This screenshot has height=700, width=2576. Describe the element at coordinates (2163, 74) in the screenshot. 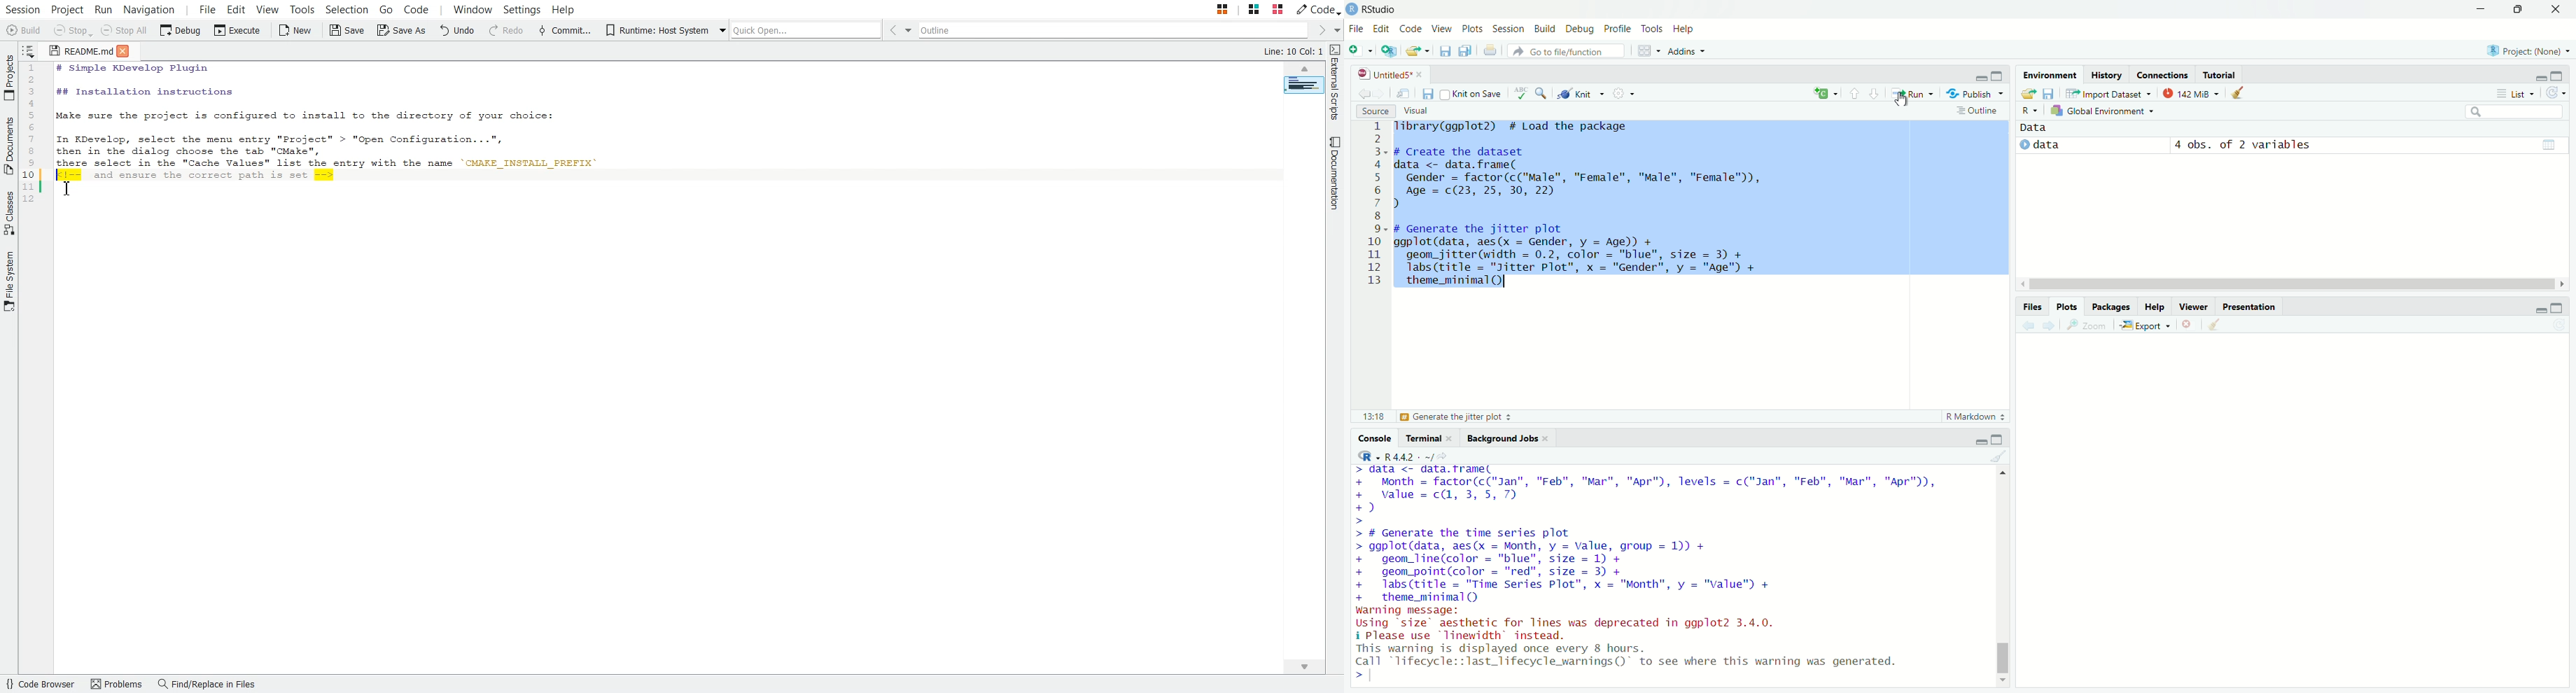

I see `connections` at that location.